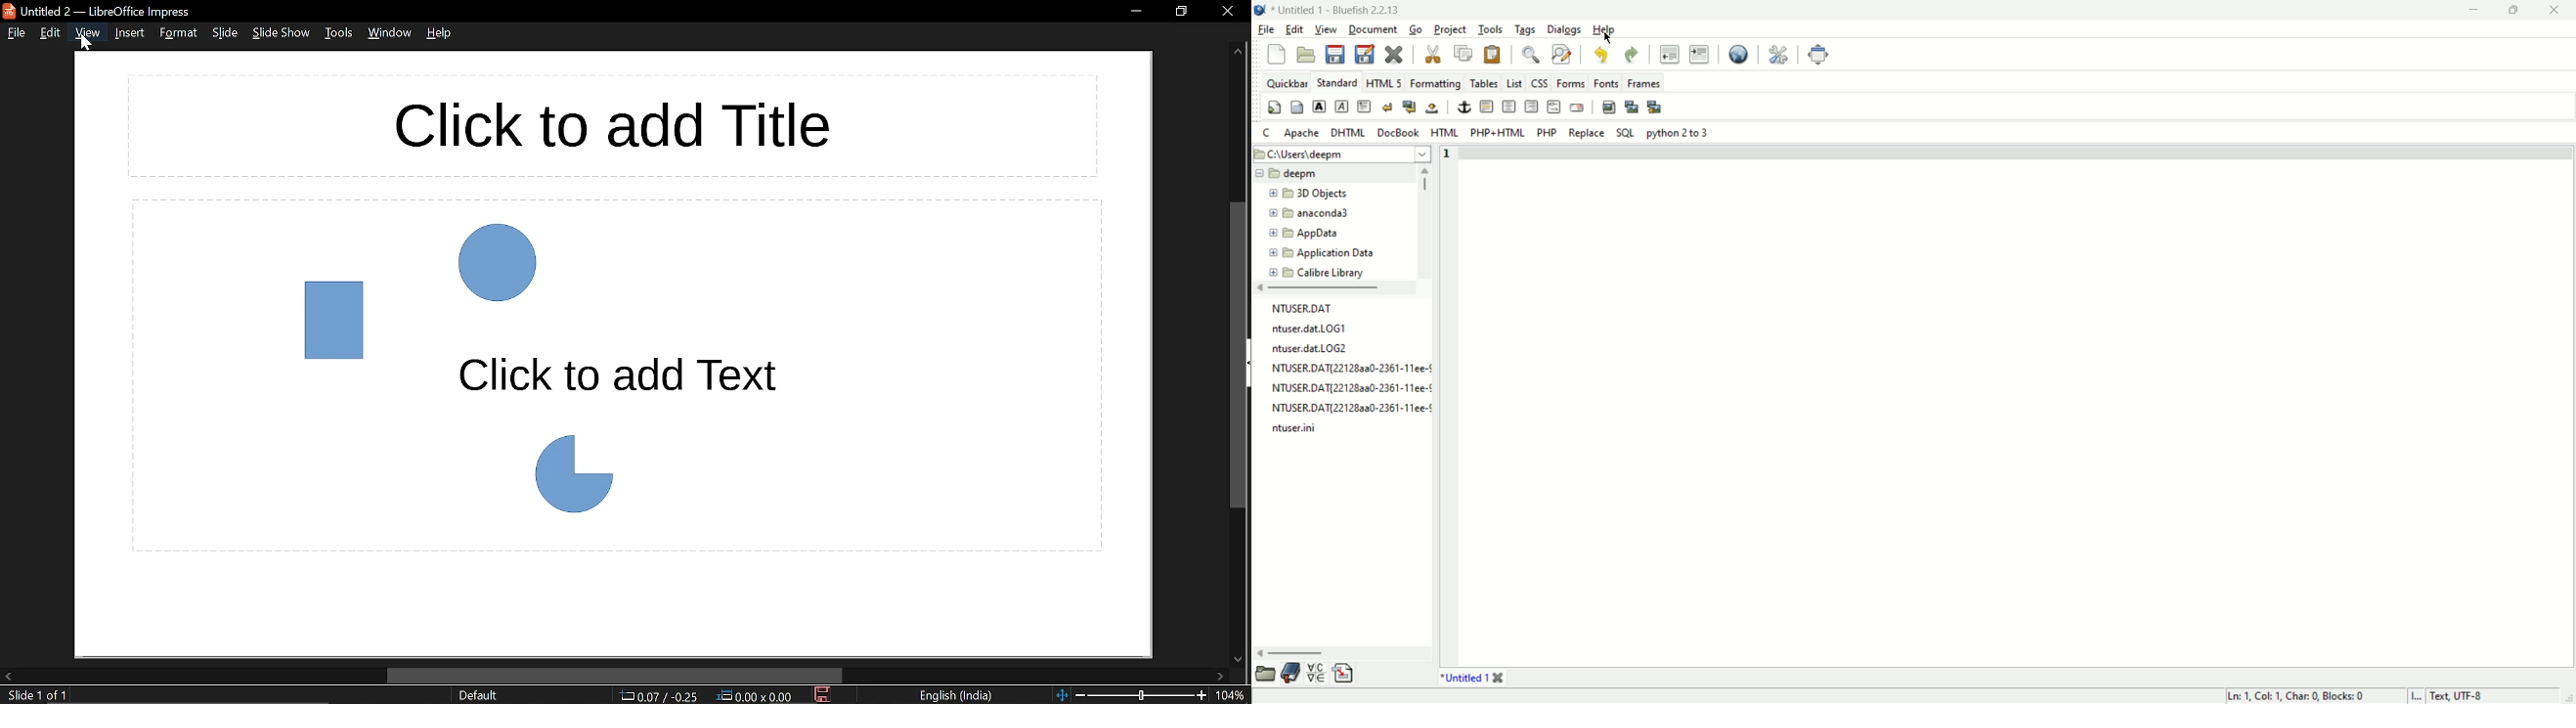  I want to click on Position, so click(660, 696).